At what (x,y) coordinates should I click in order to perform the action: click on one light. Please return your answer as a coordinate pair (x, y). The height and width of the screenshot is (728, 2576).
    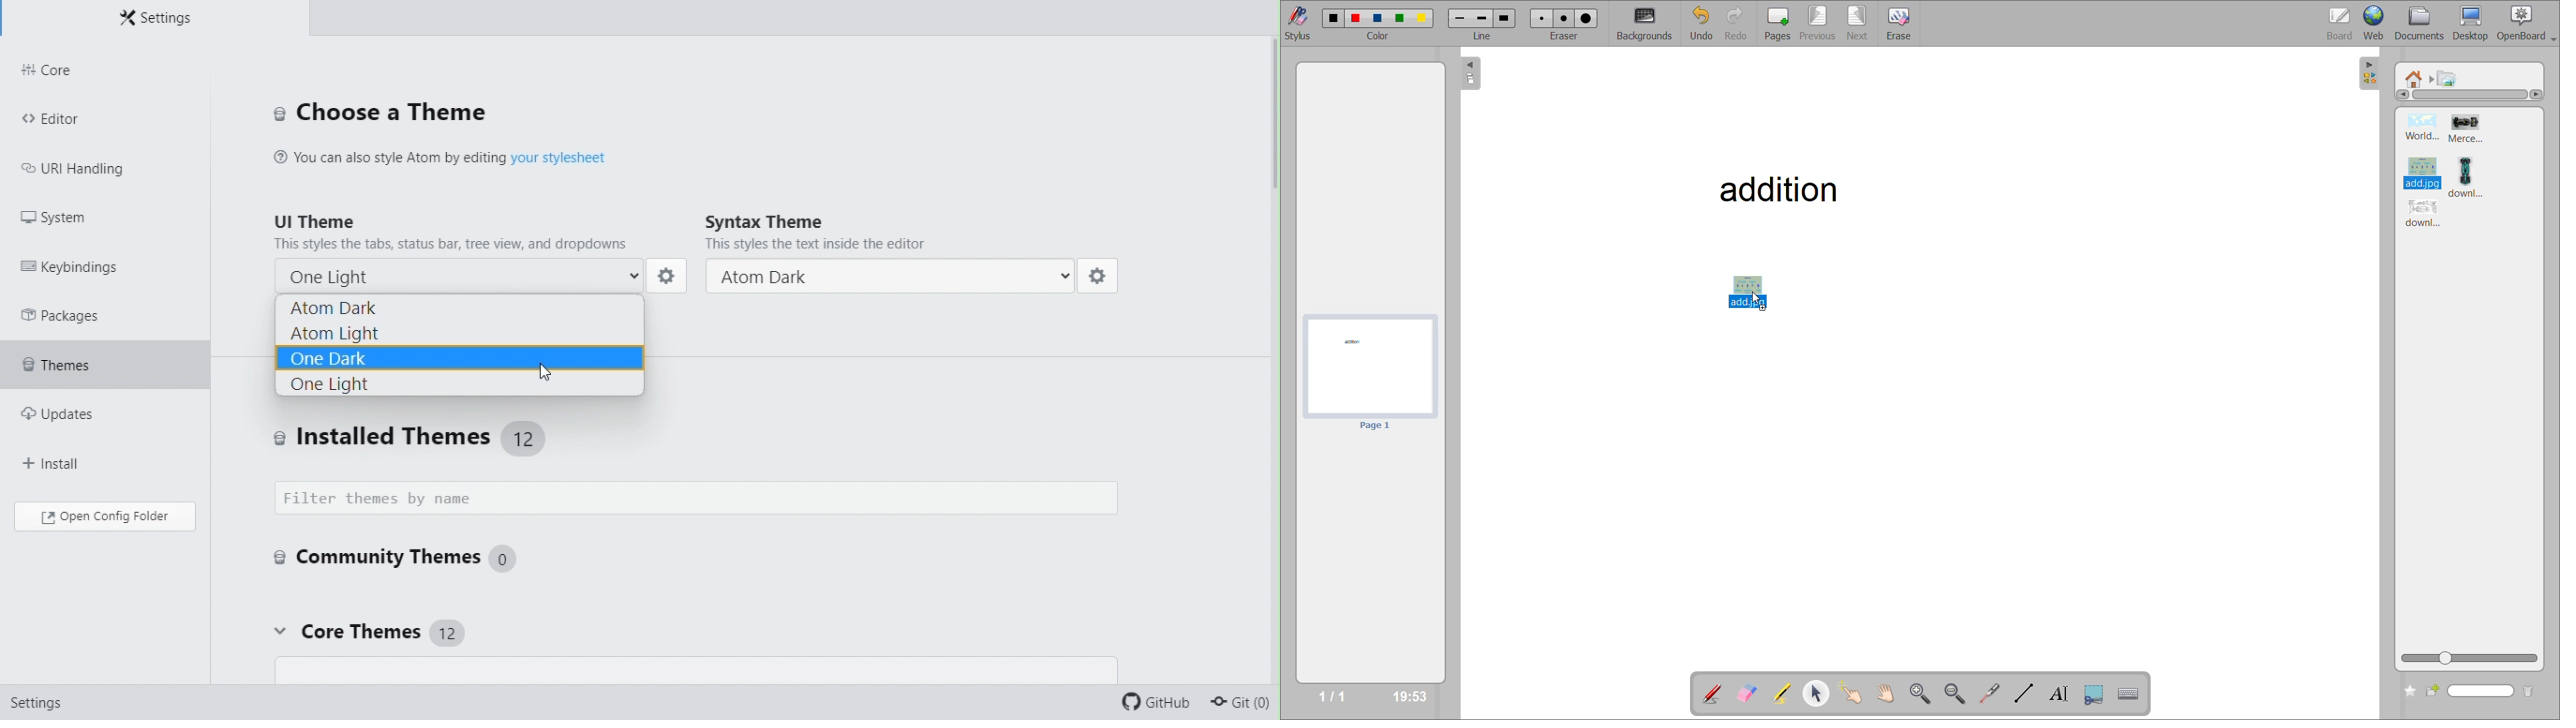
    Looking at the image, I should click on (454, 275).